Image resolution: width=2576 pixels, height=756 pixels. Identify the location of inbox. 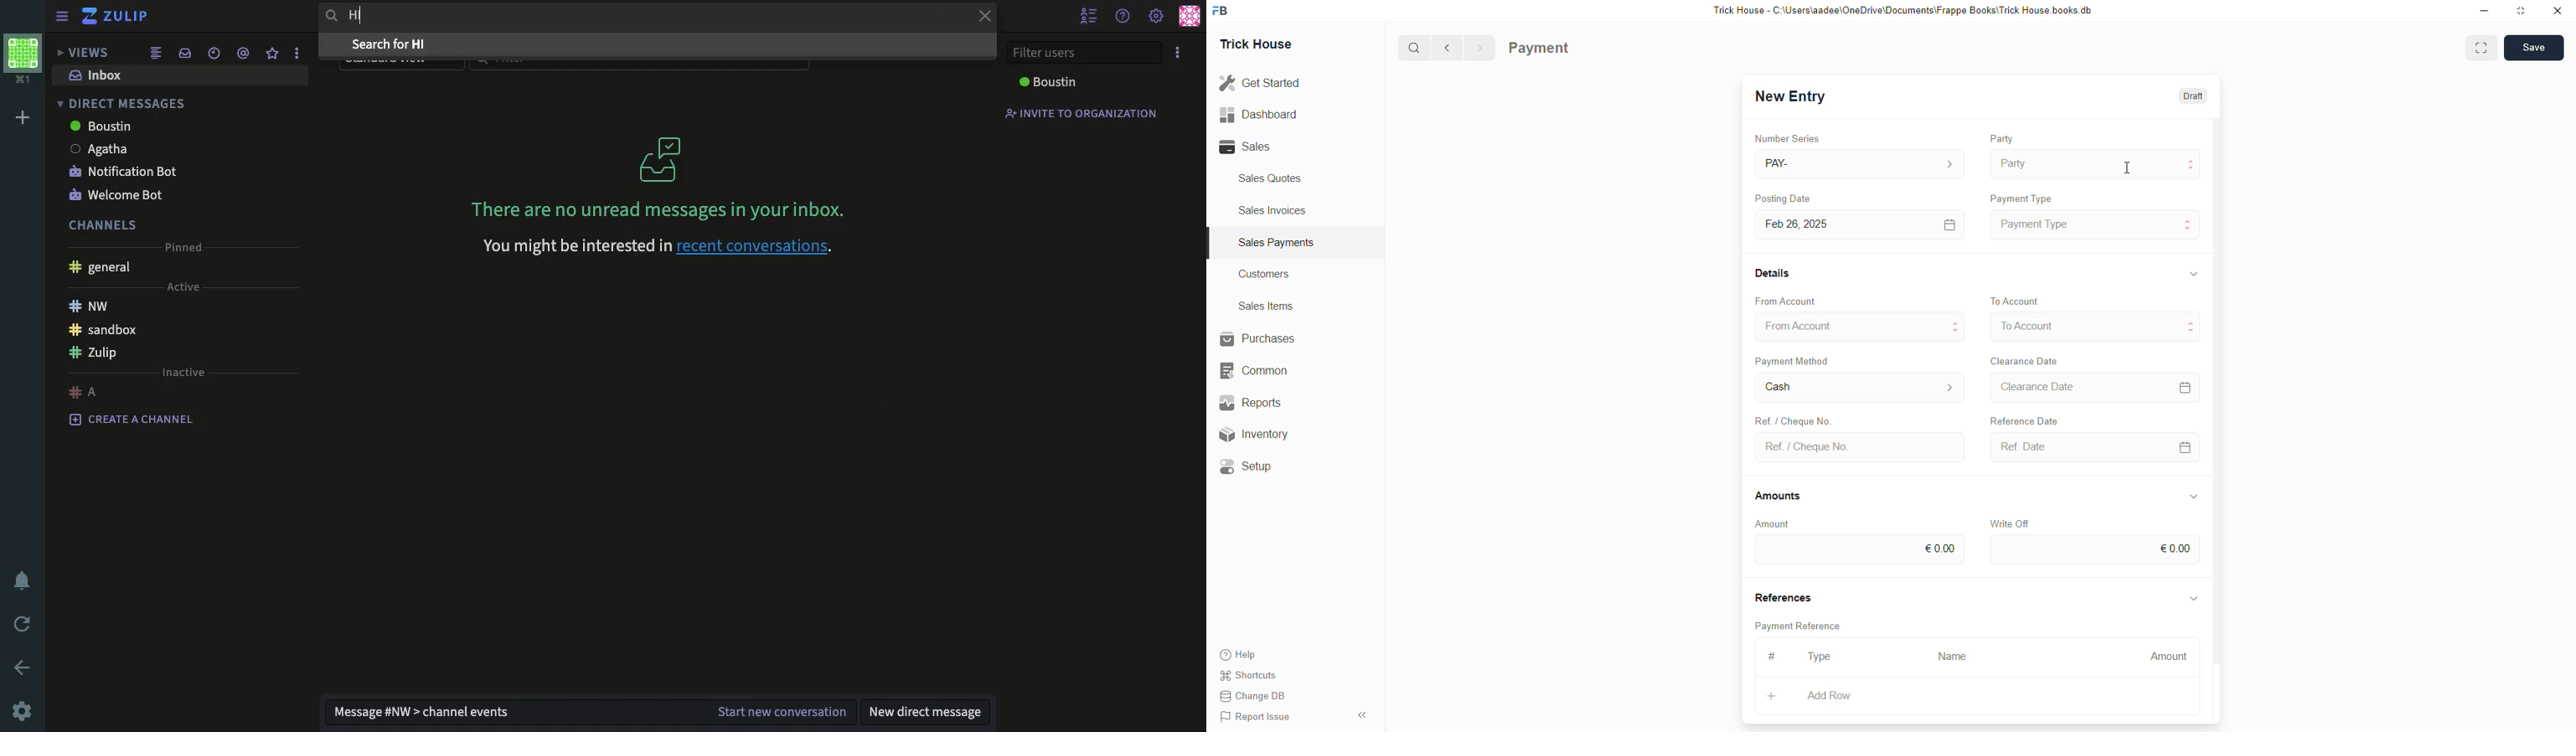
(184, 52).